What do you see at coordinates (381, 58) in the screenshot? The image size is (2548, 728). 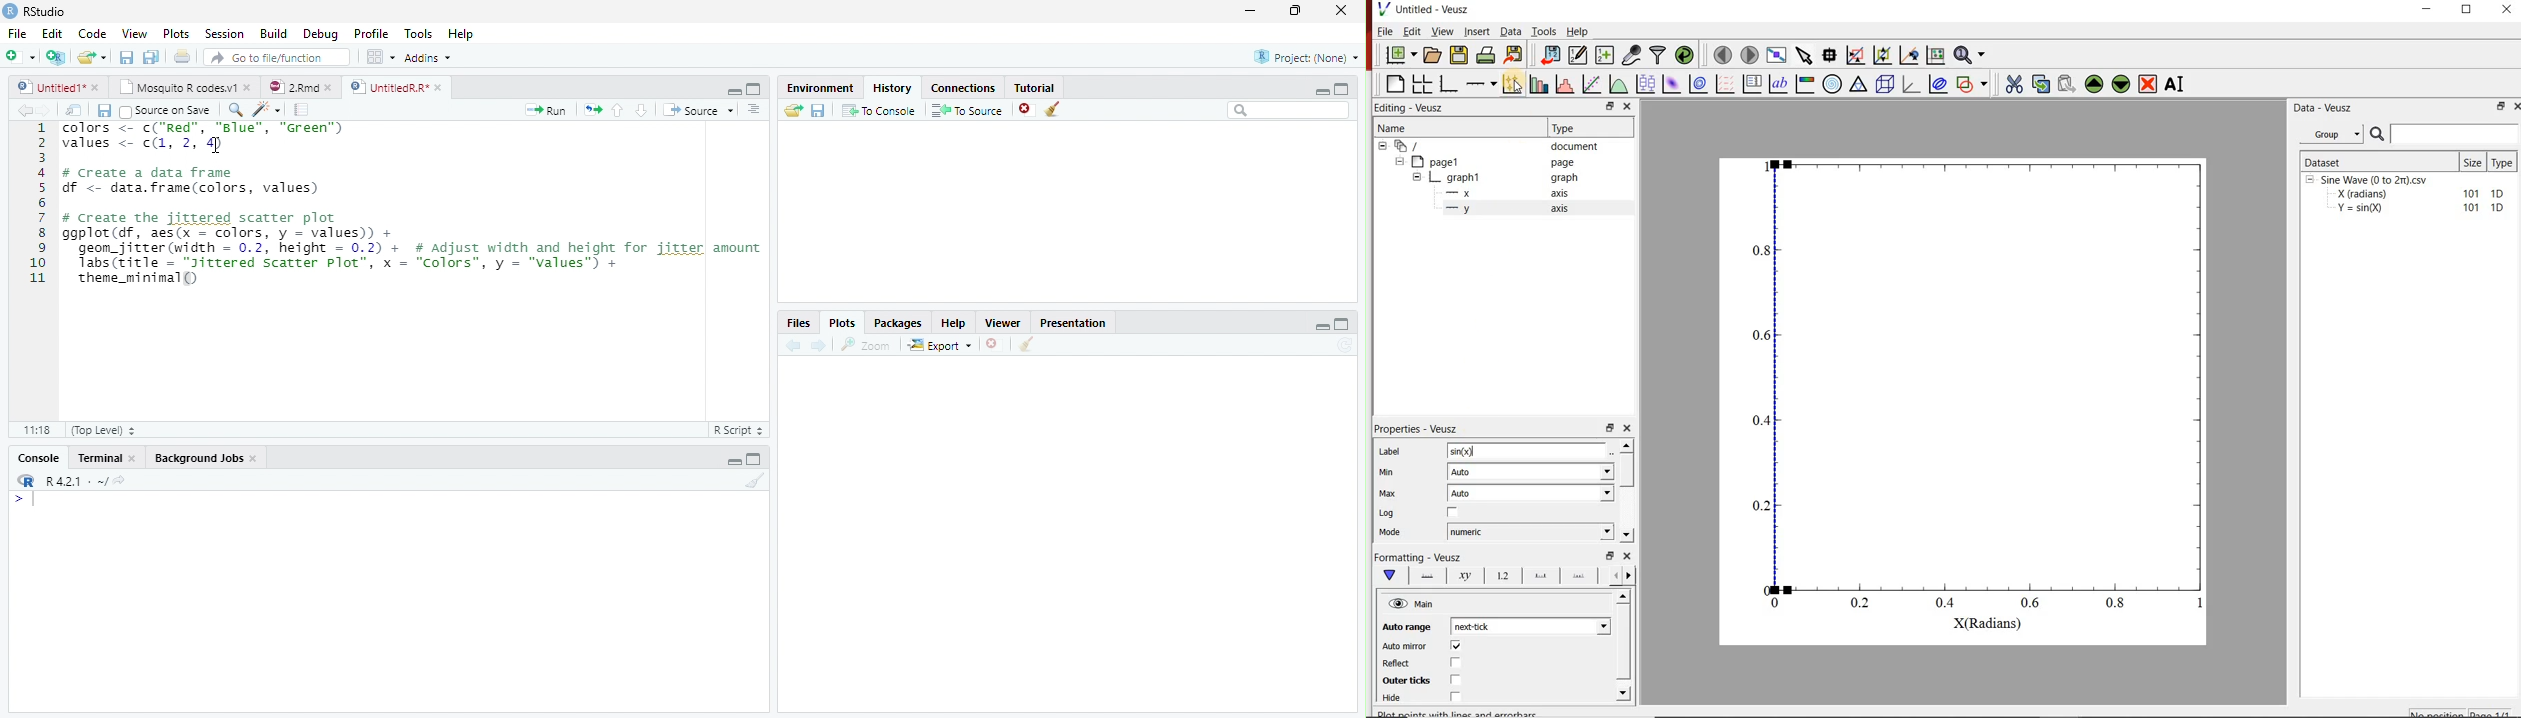 I see `Workspace panes` at bounding box center [381, 58].